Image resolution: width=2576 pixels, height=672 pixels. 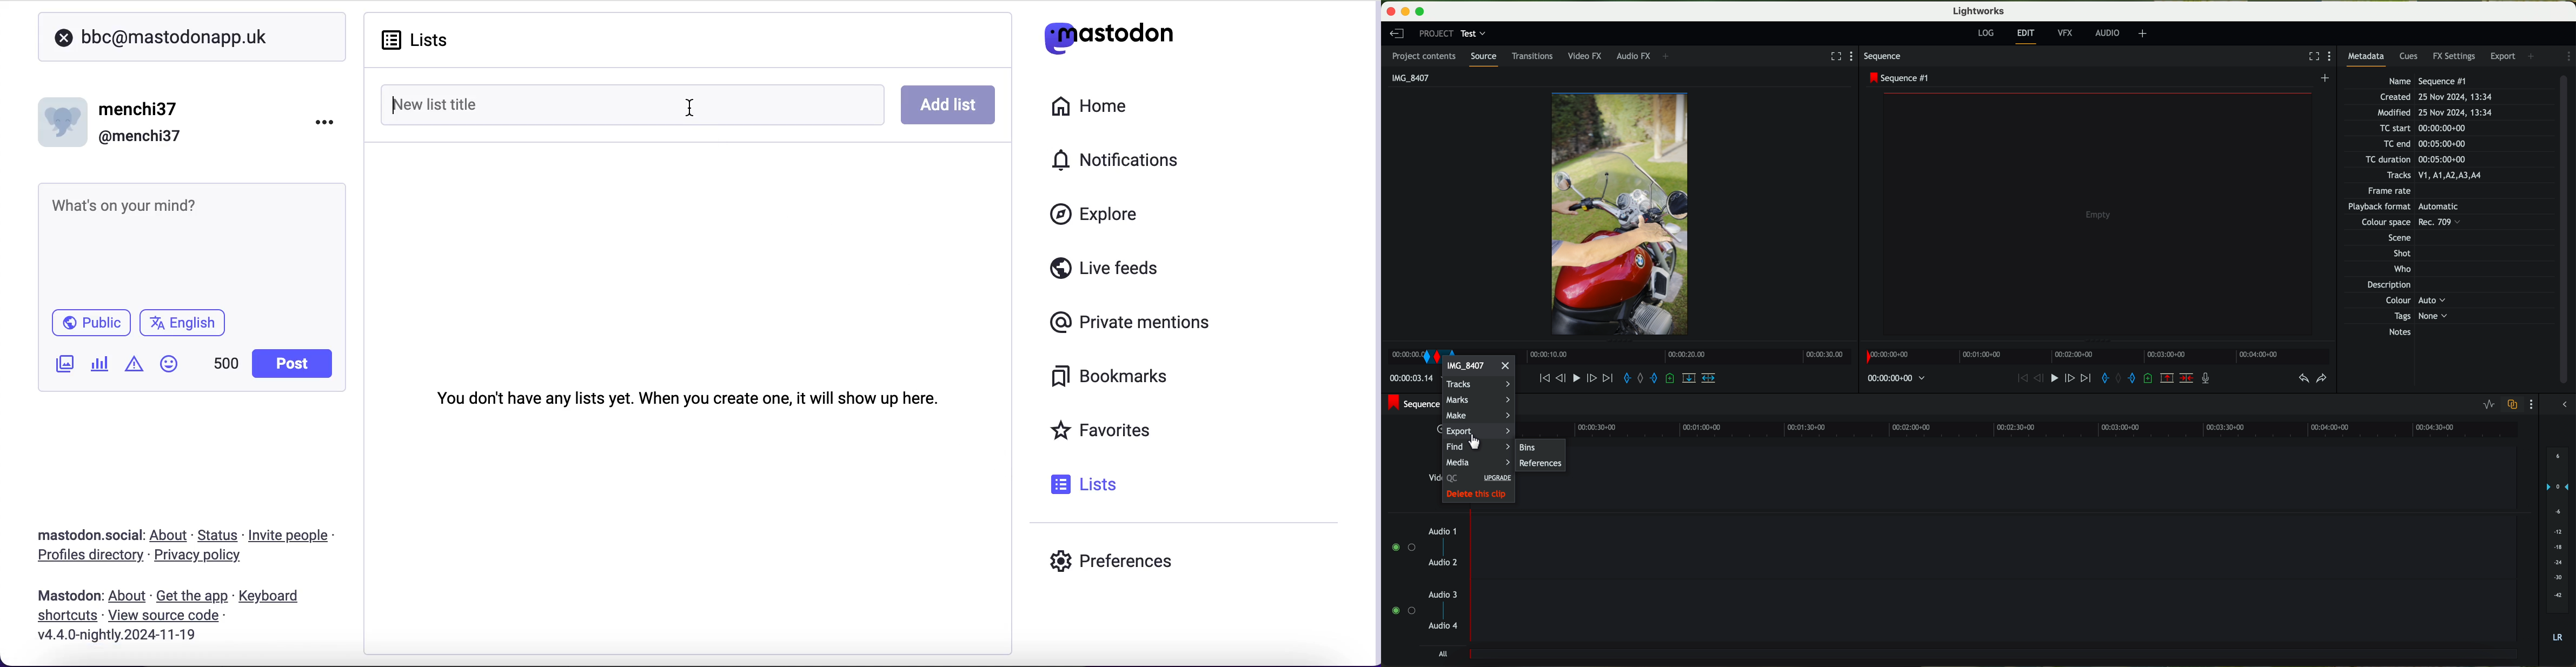 What do you see at coordinates (118, 121) in the screenshot?
I see `user name` at bounding box center [118, 121].